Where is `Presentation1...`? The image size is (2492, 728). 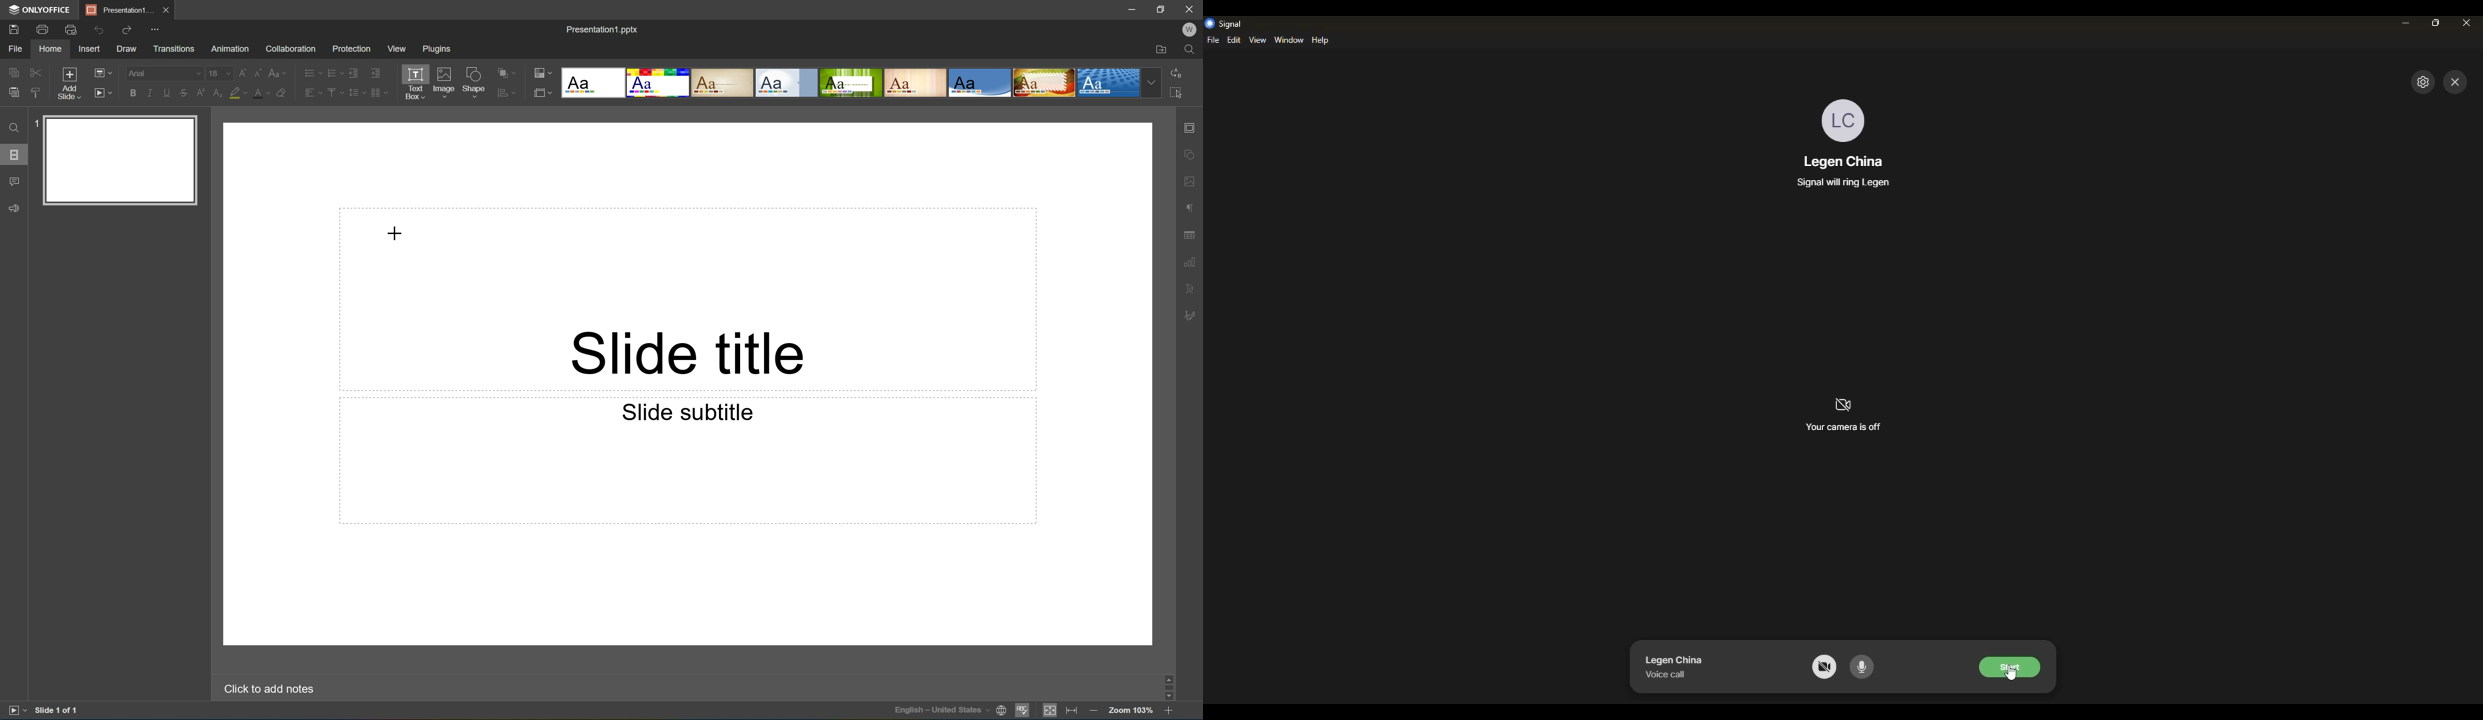
Presentation1... is located at coordinates (117, 10).